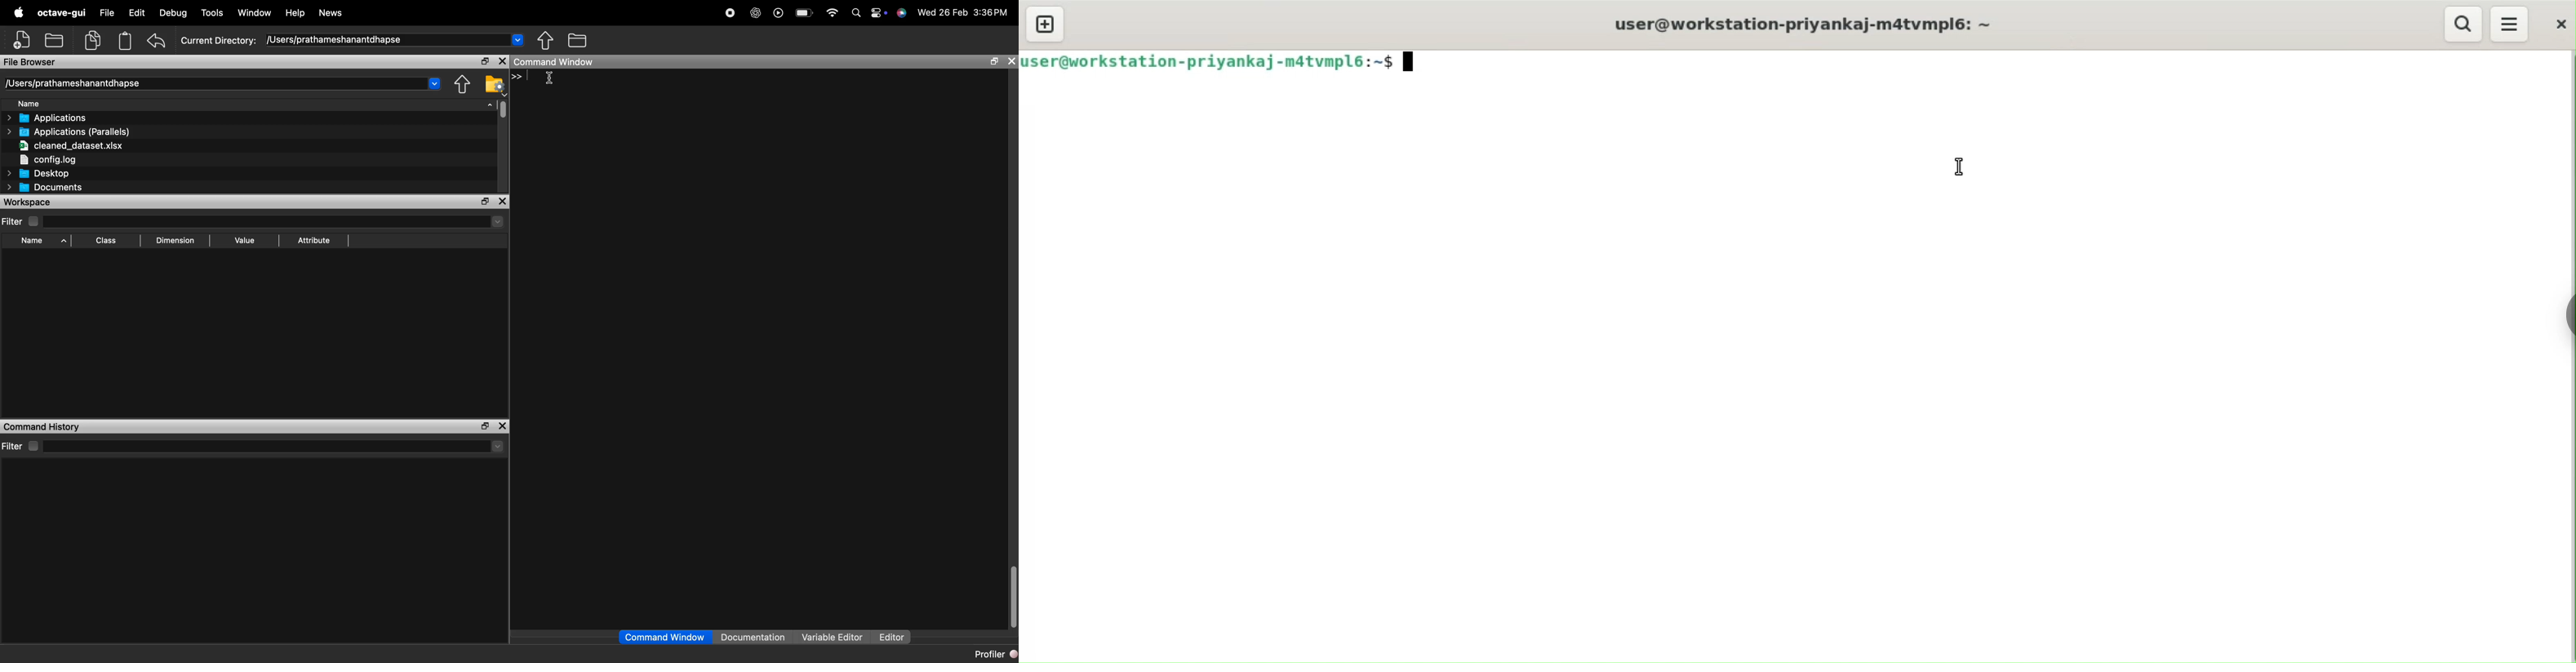 The width and height of the screenshot is (2576, 672). Describe the element at coordinates (220, 83) in the screenshot. I see `/Users/prathameshanantdhapse` at that location.